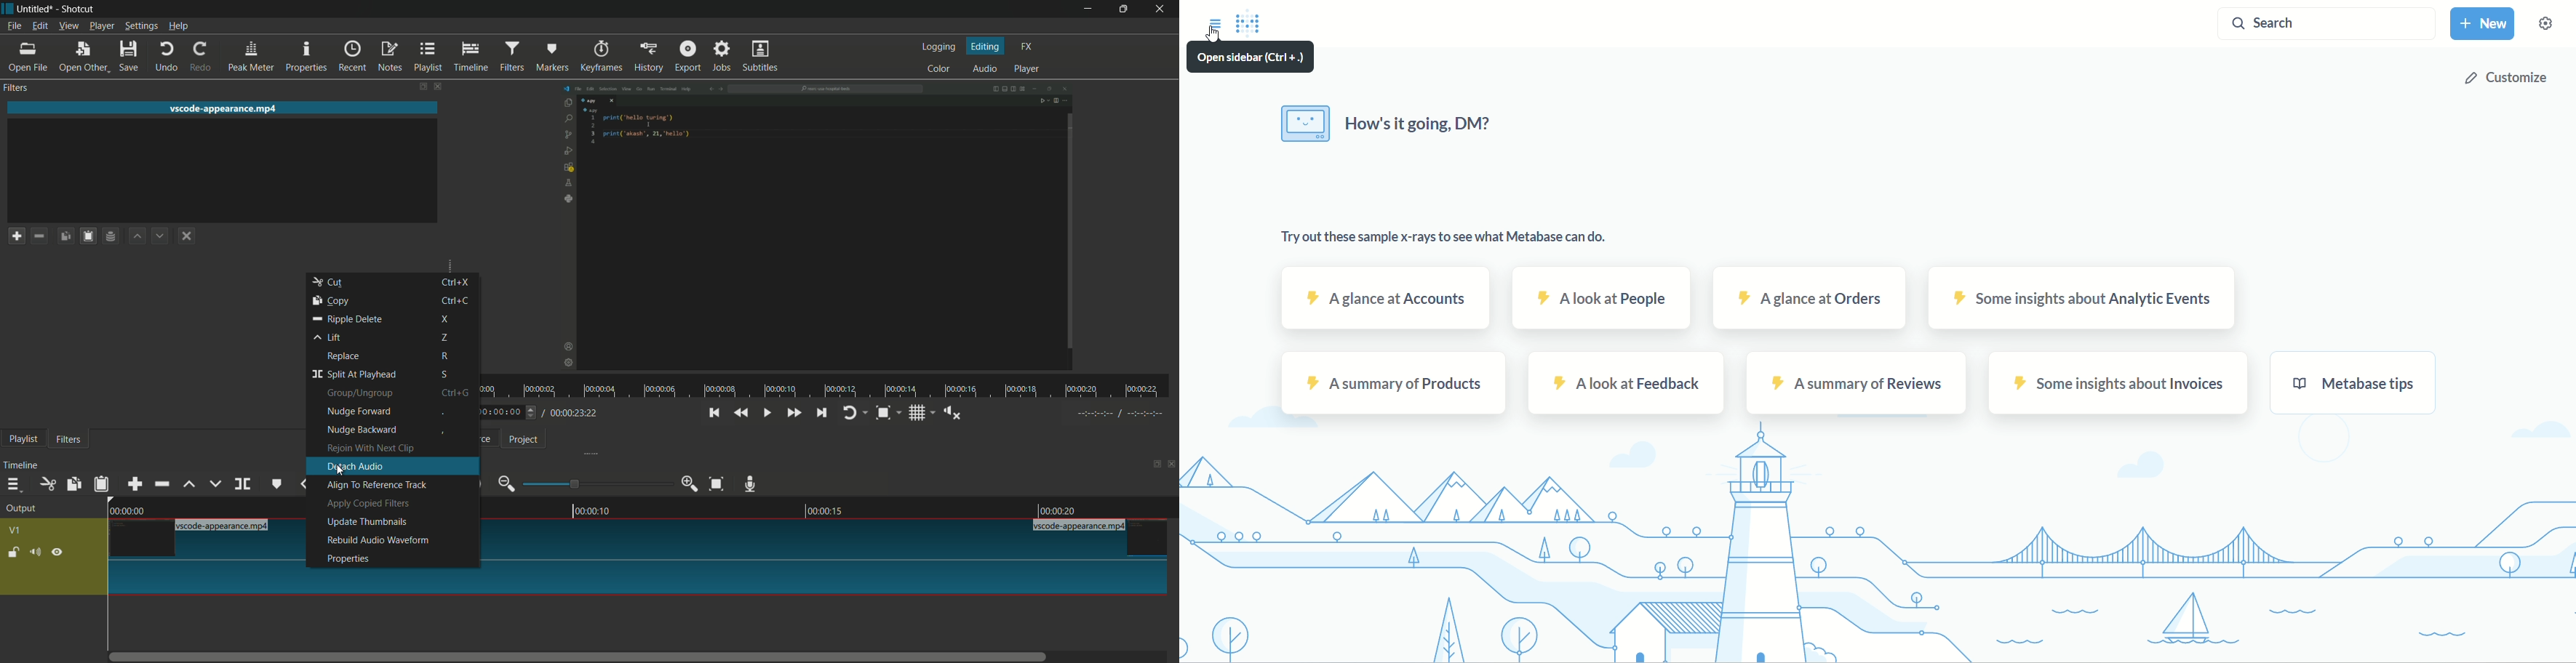  Describe the element at coordinates (379, 540) in the screenshot. I see `rebuild audio waveform` at that location.